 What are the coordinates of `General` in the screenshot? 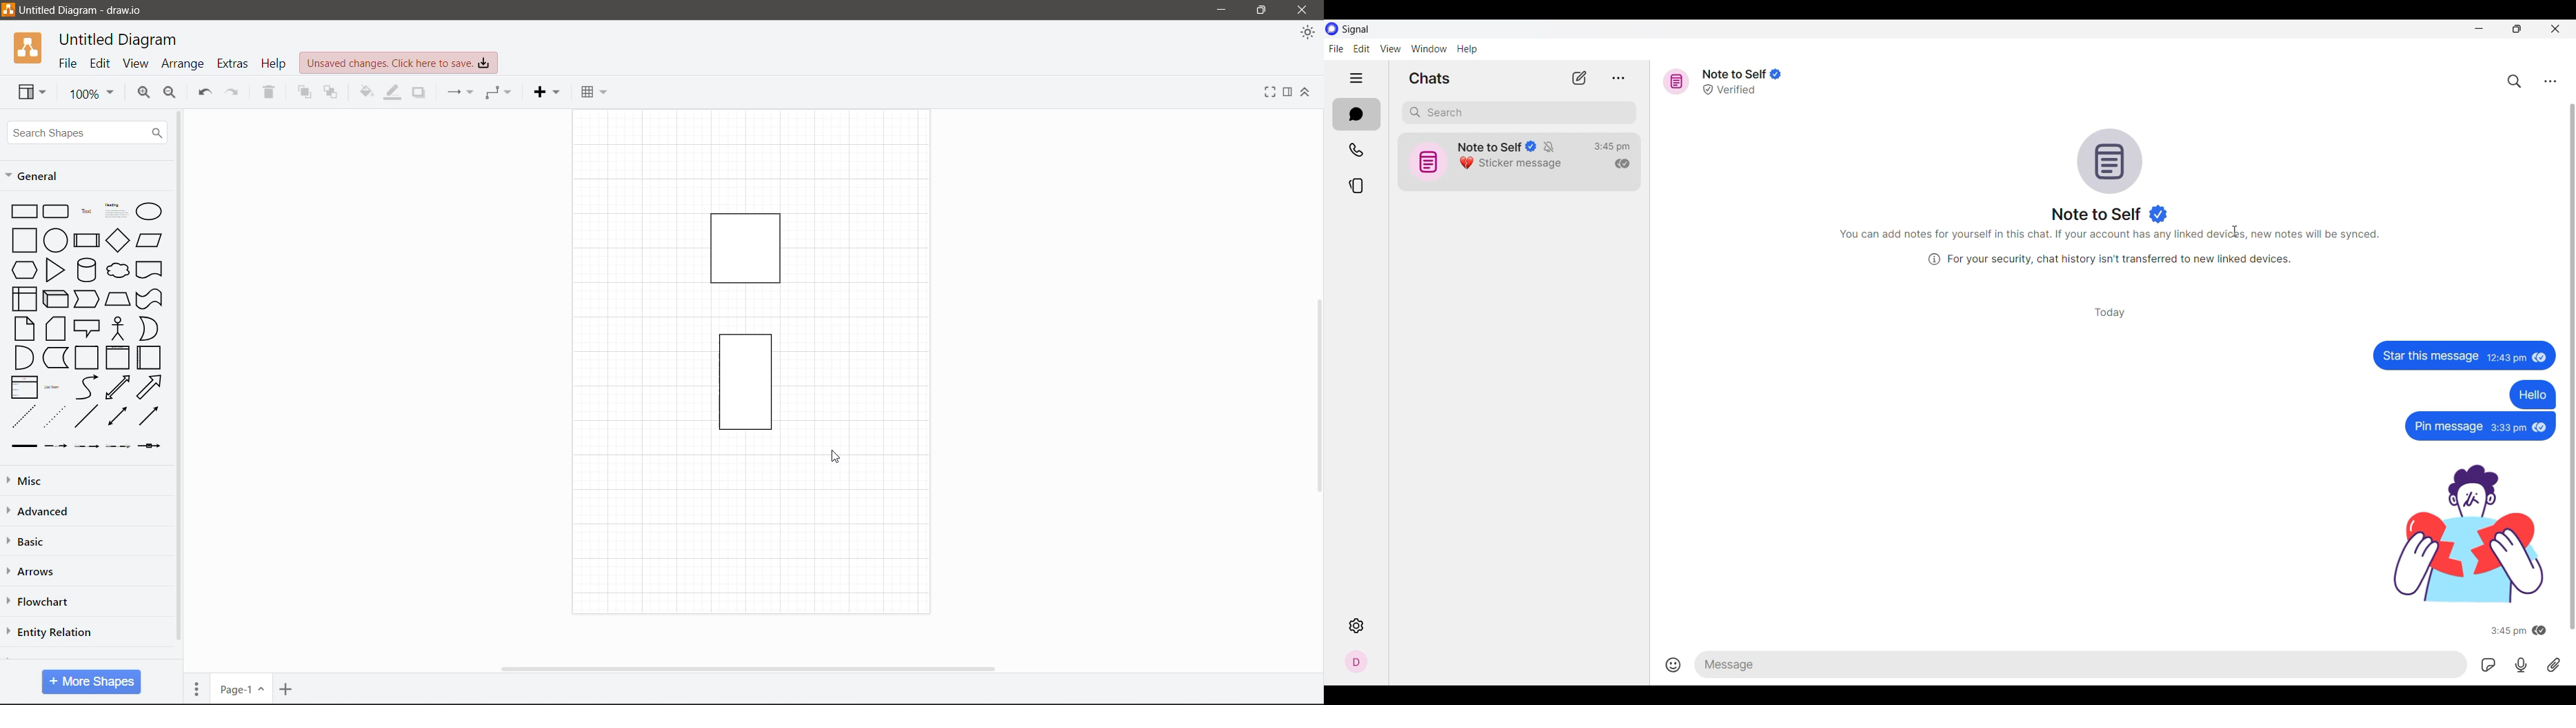 It's located at (42, 178).